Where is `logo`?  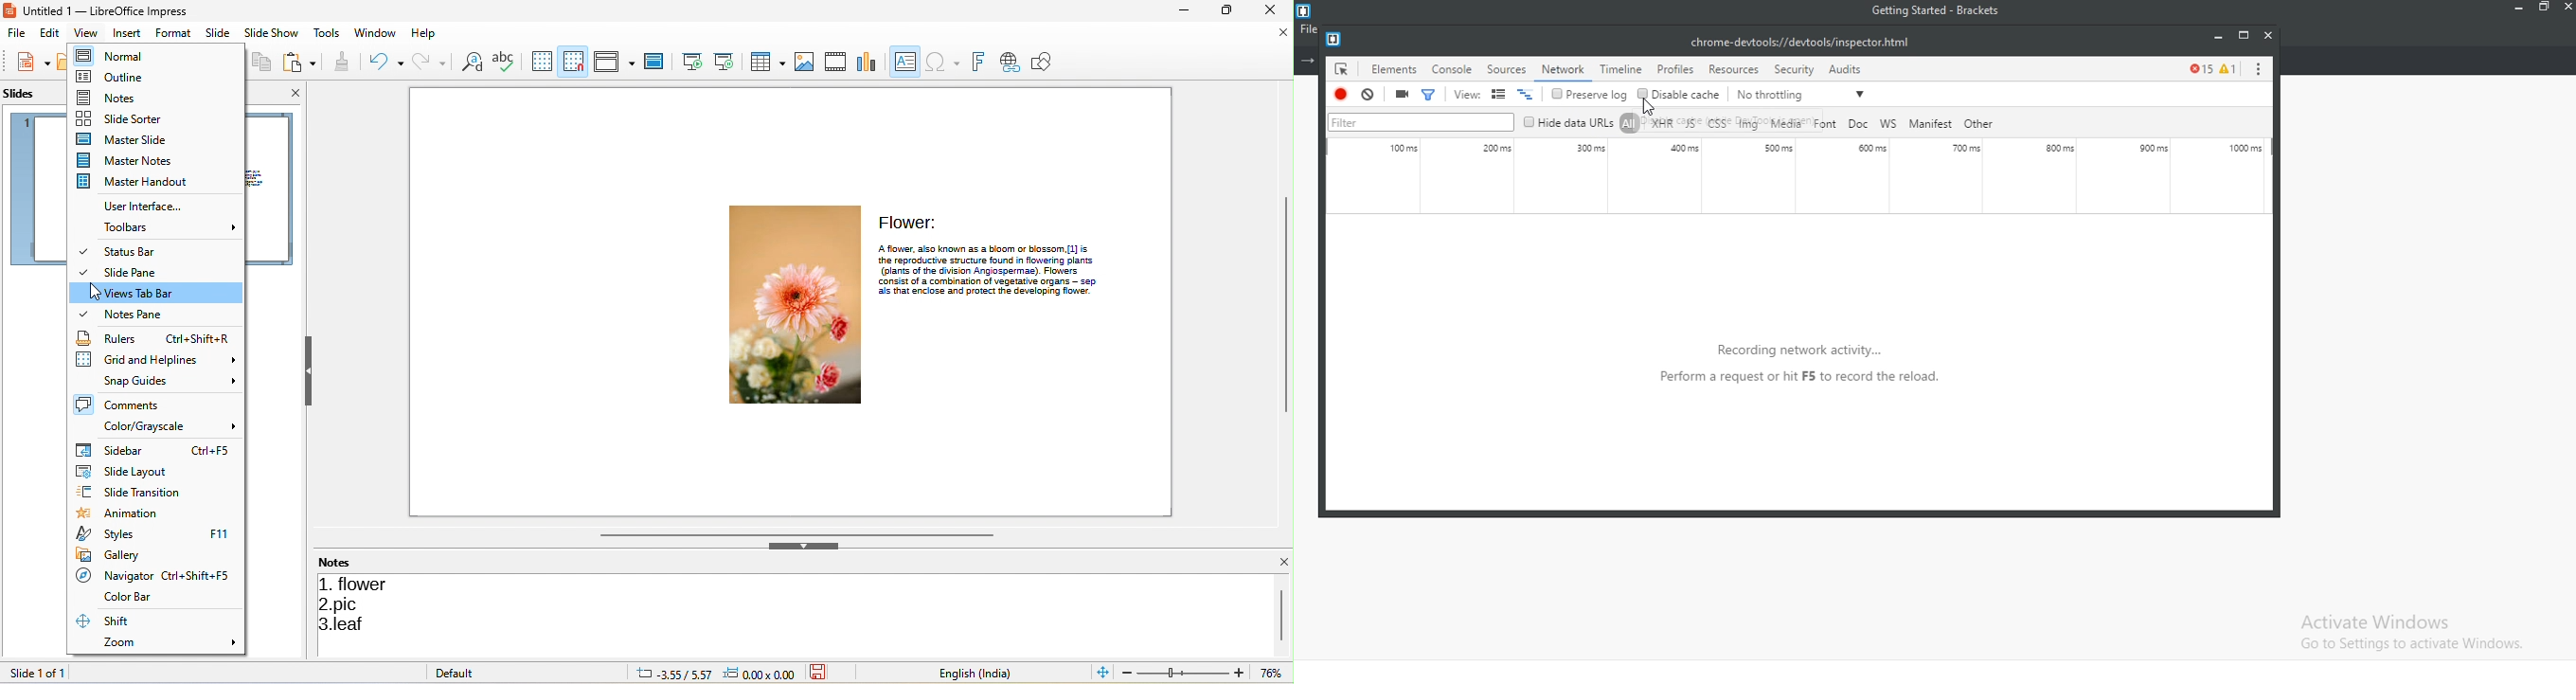 logo is located at coordinates (1308, 10).